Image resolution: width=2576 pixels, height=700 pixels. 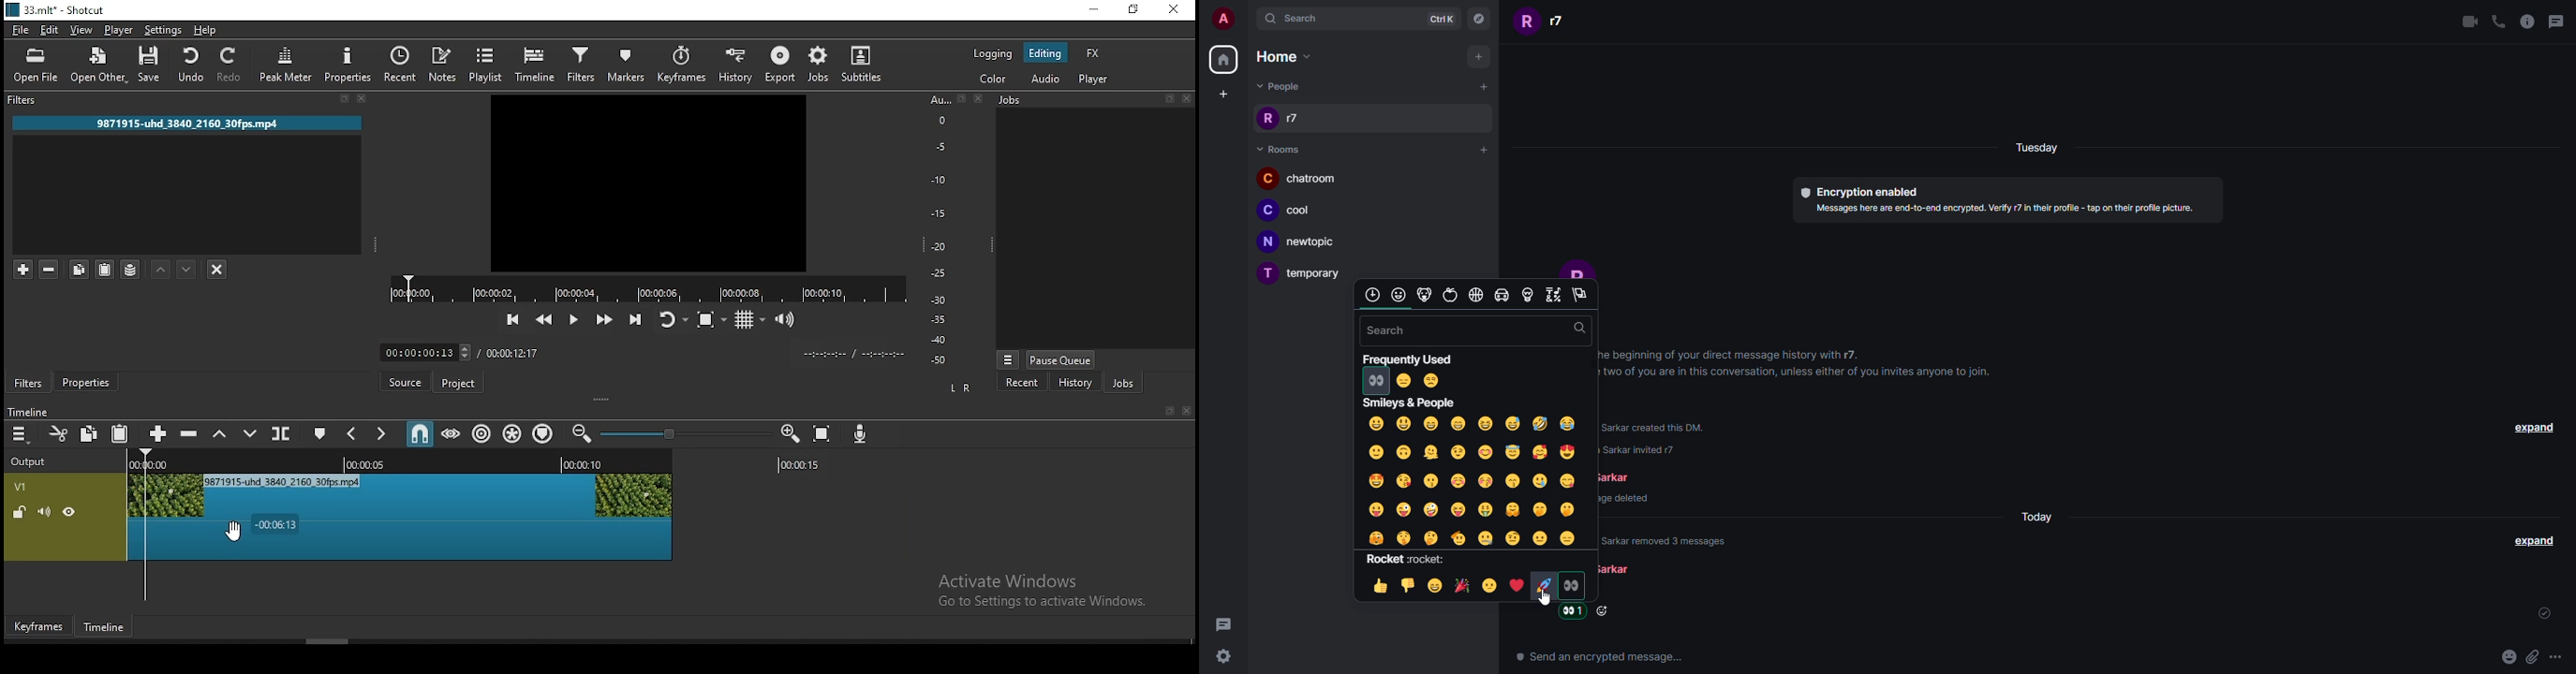 I want to click on video track, so click(x=812, y=507).